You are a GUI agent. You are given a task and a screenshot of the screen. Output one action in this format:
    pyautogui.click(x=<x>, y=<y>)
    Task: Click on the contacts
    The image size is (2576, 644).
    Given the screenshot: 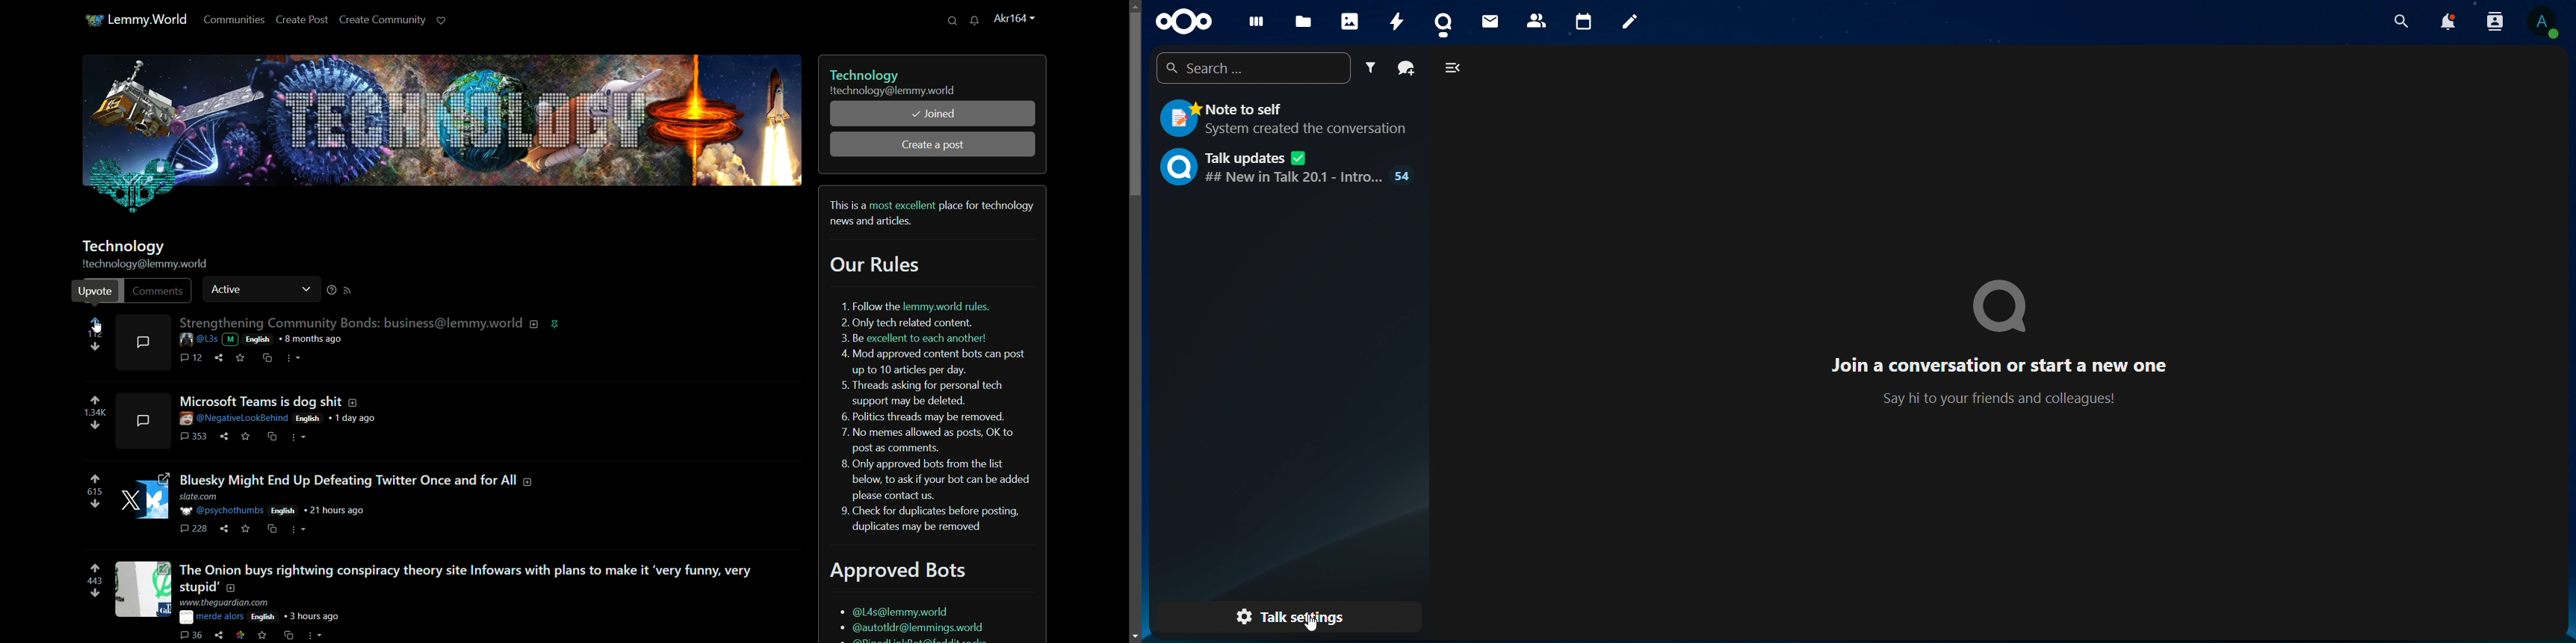 What is the action you would take?
    pyautogui.click(x=1535, y=20)
    